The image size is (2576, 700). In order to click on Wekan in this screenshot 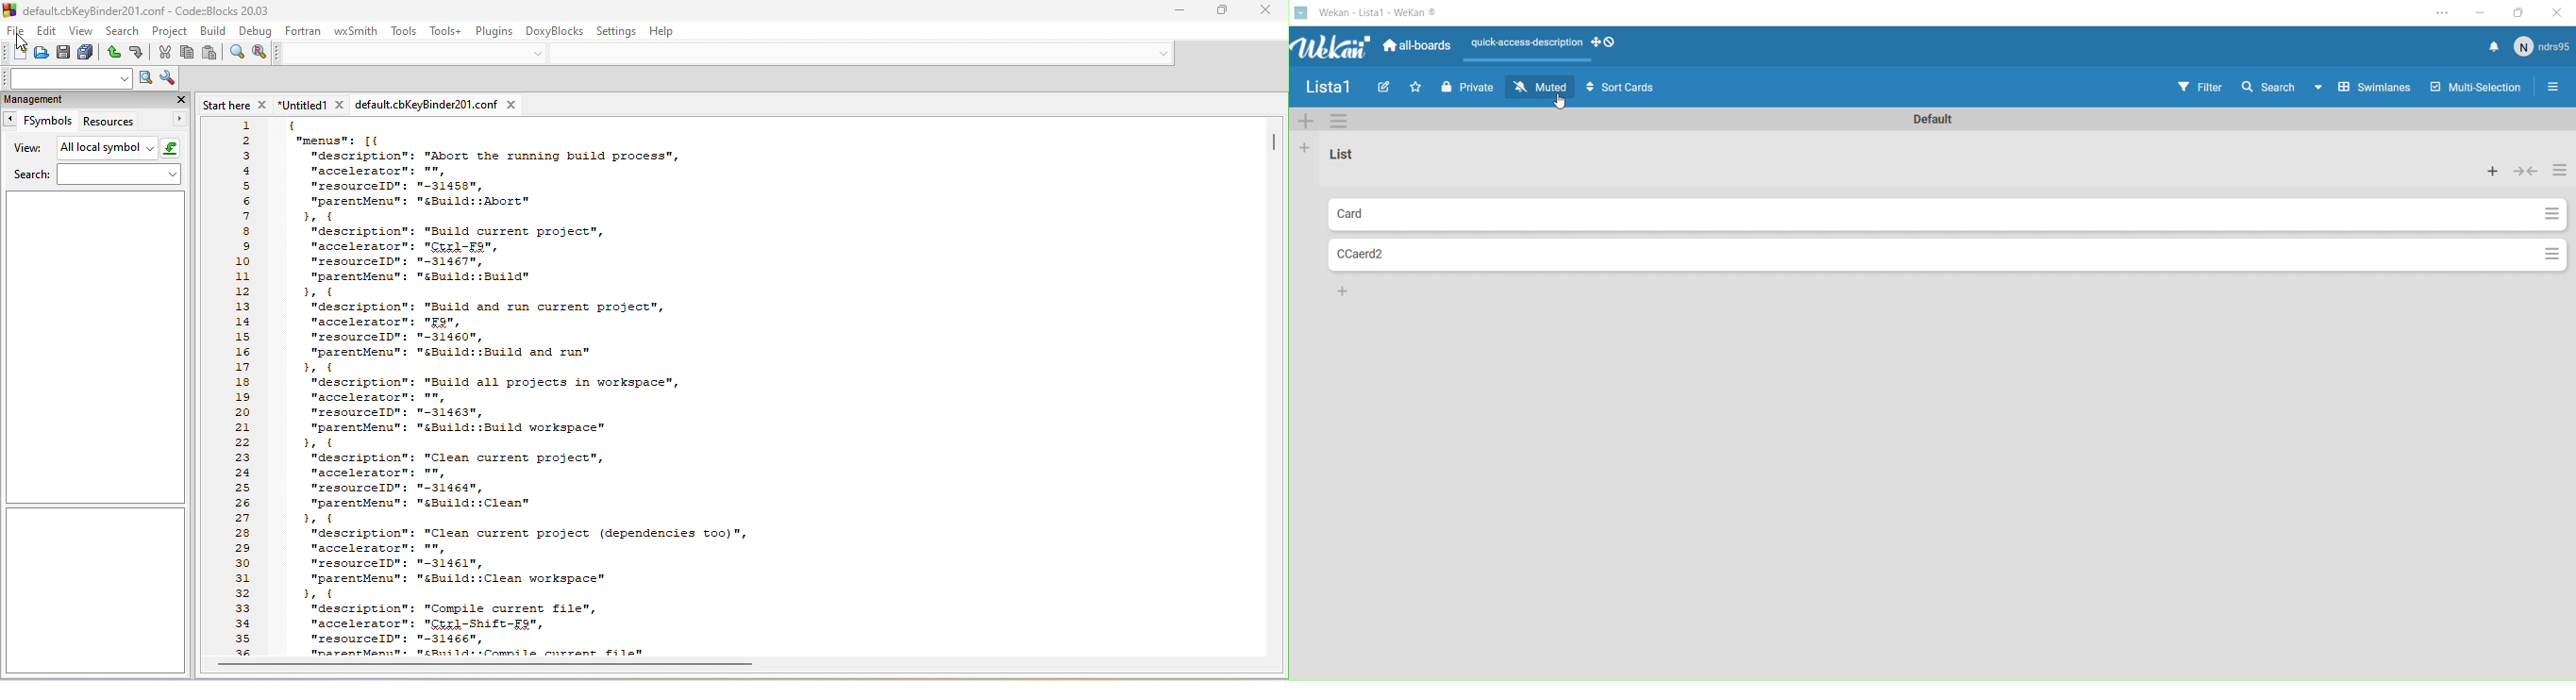, I will do `click(1366, 14)`.